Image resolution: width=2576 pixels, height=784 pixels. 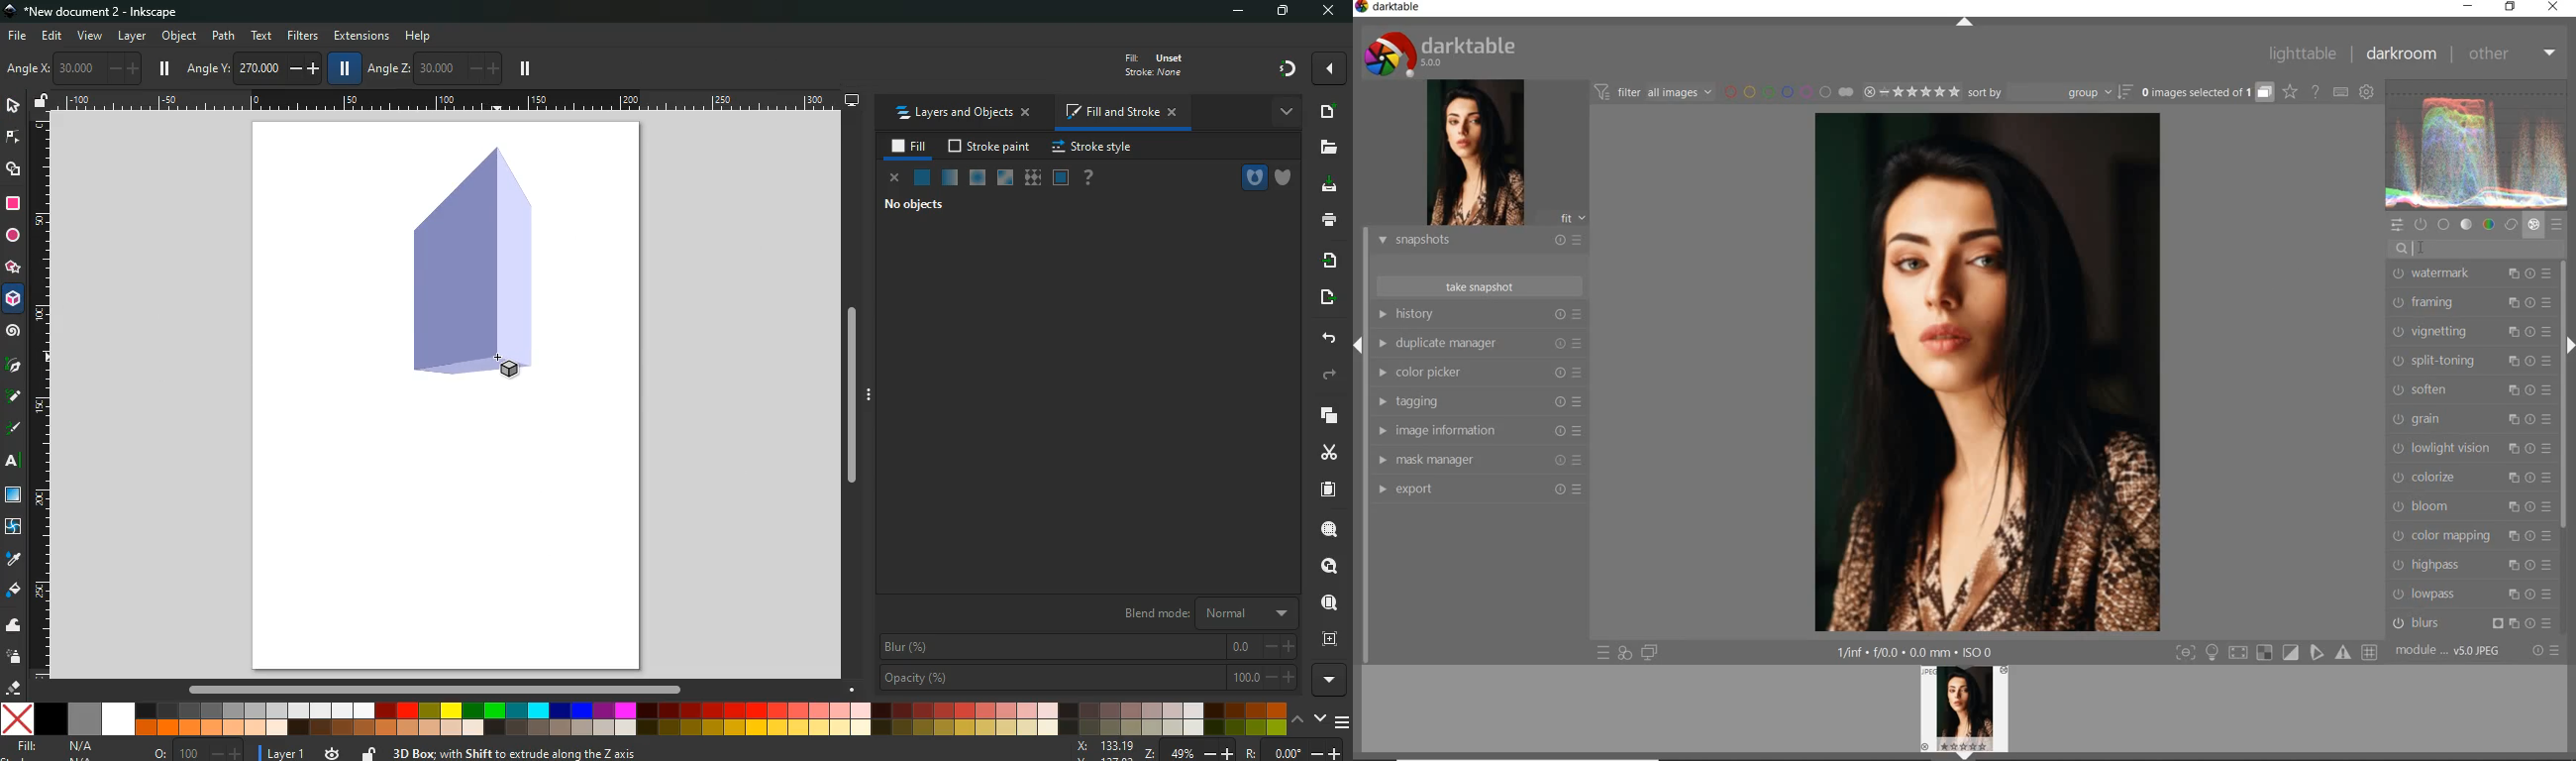 What do you see at coordinates (2473, 479) in the screenshot?
I see `colorize` at bounding box center [2473, 479].